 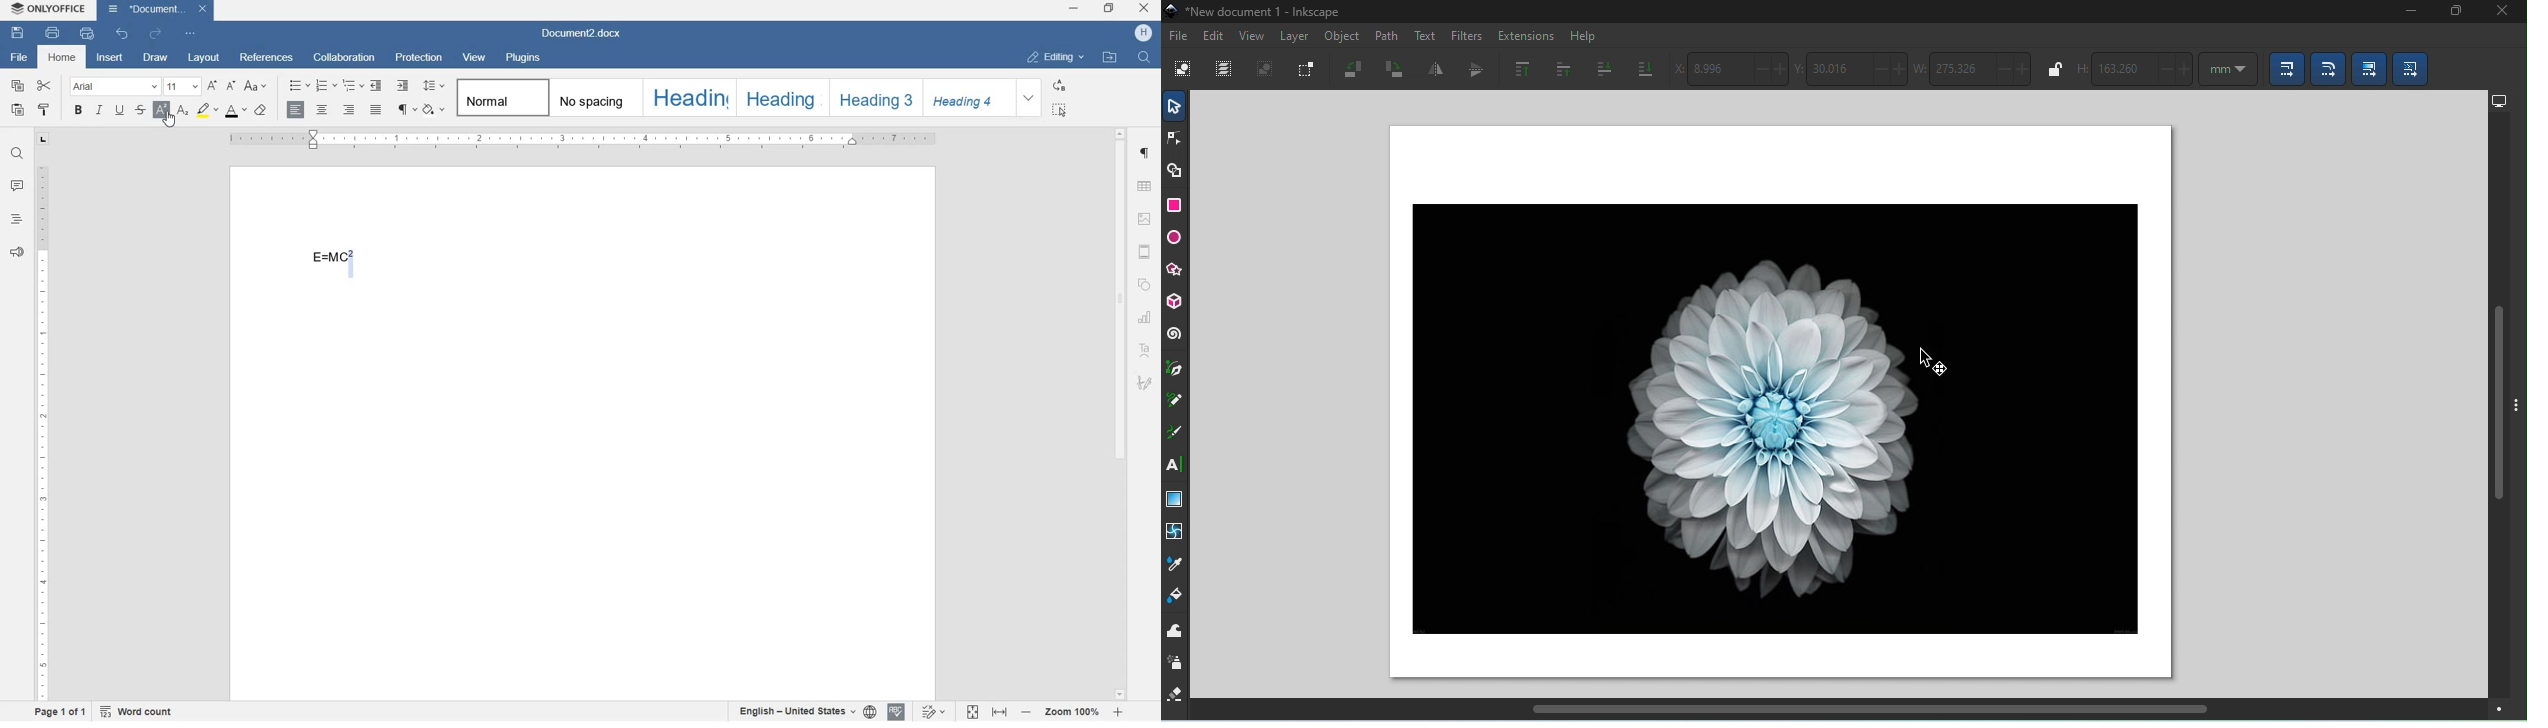 I want to click on feedback & support, so click(x=17, y=252).